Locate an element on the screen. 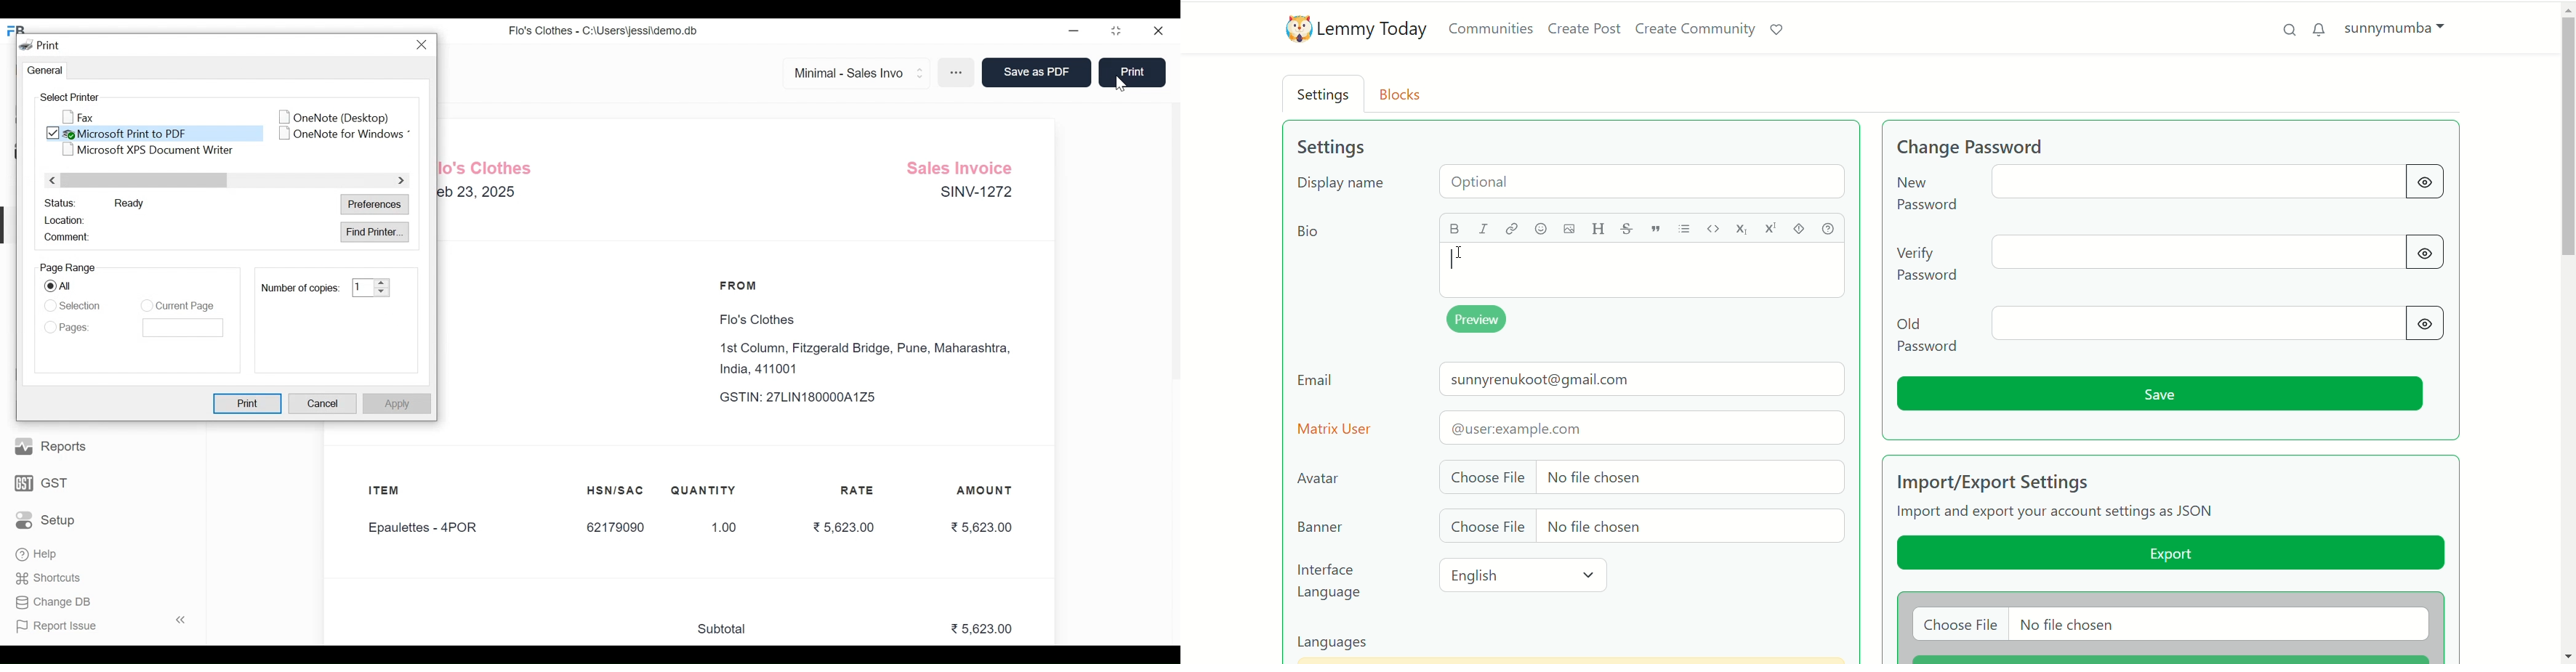 The height and width of the screenshot is (672, 2576). RATE is located at coordinates (861, 491).